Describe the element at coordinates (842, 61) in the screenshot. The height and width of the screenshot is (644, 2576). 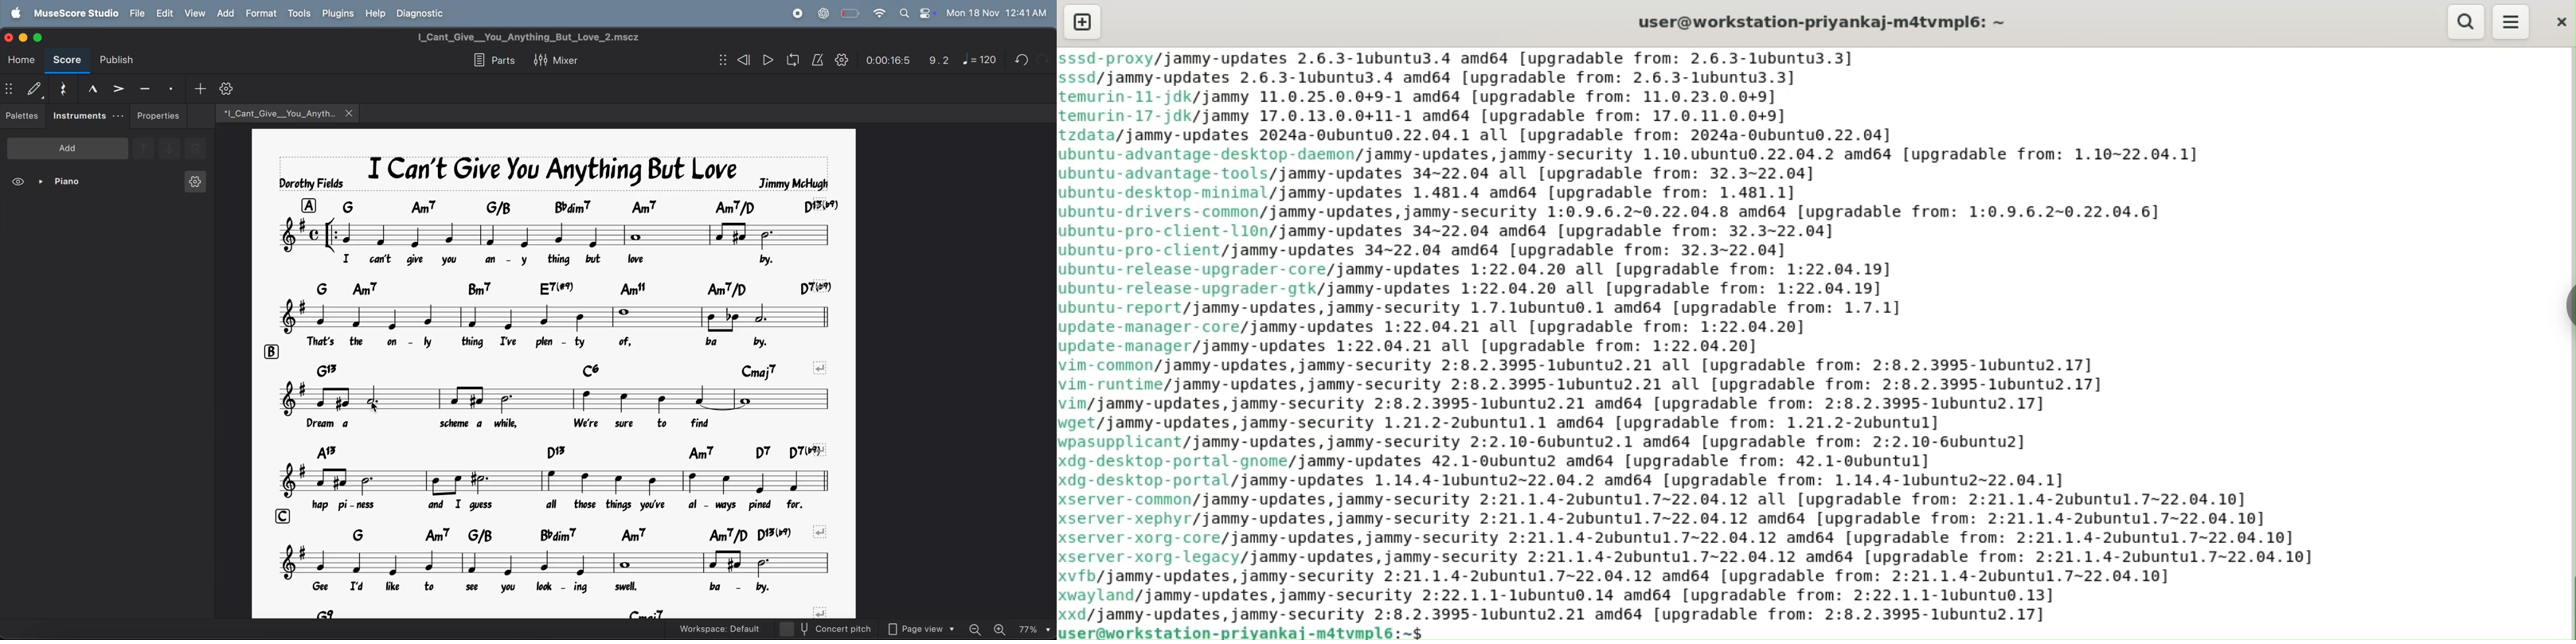
I see `play back settings` at that location.